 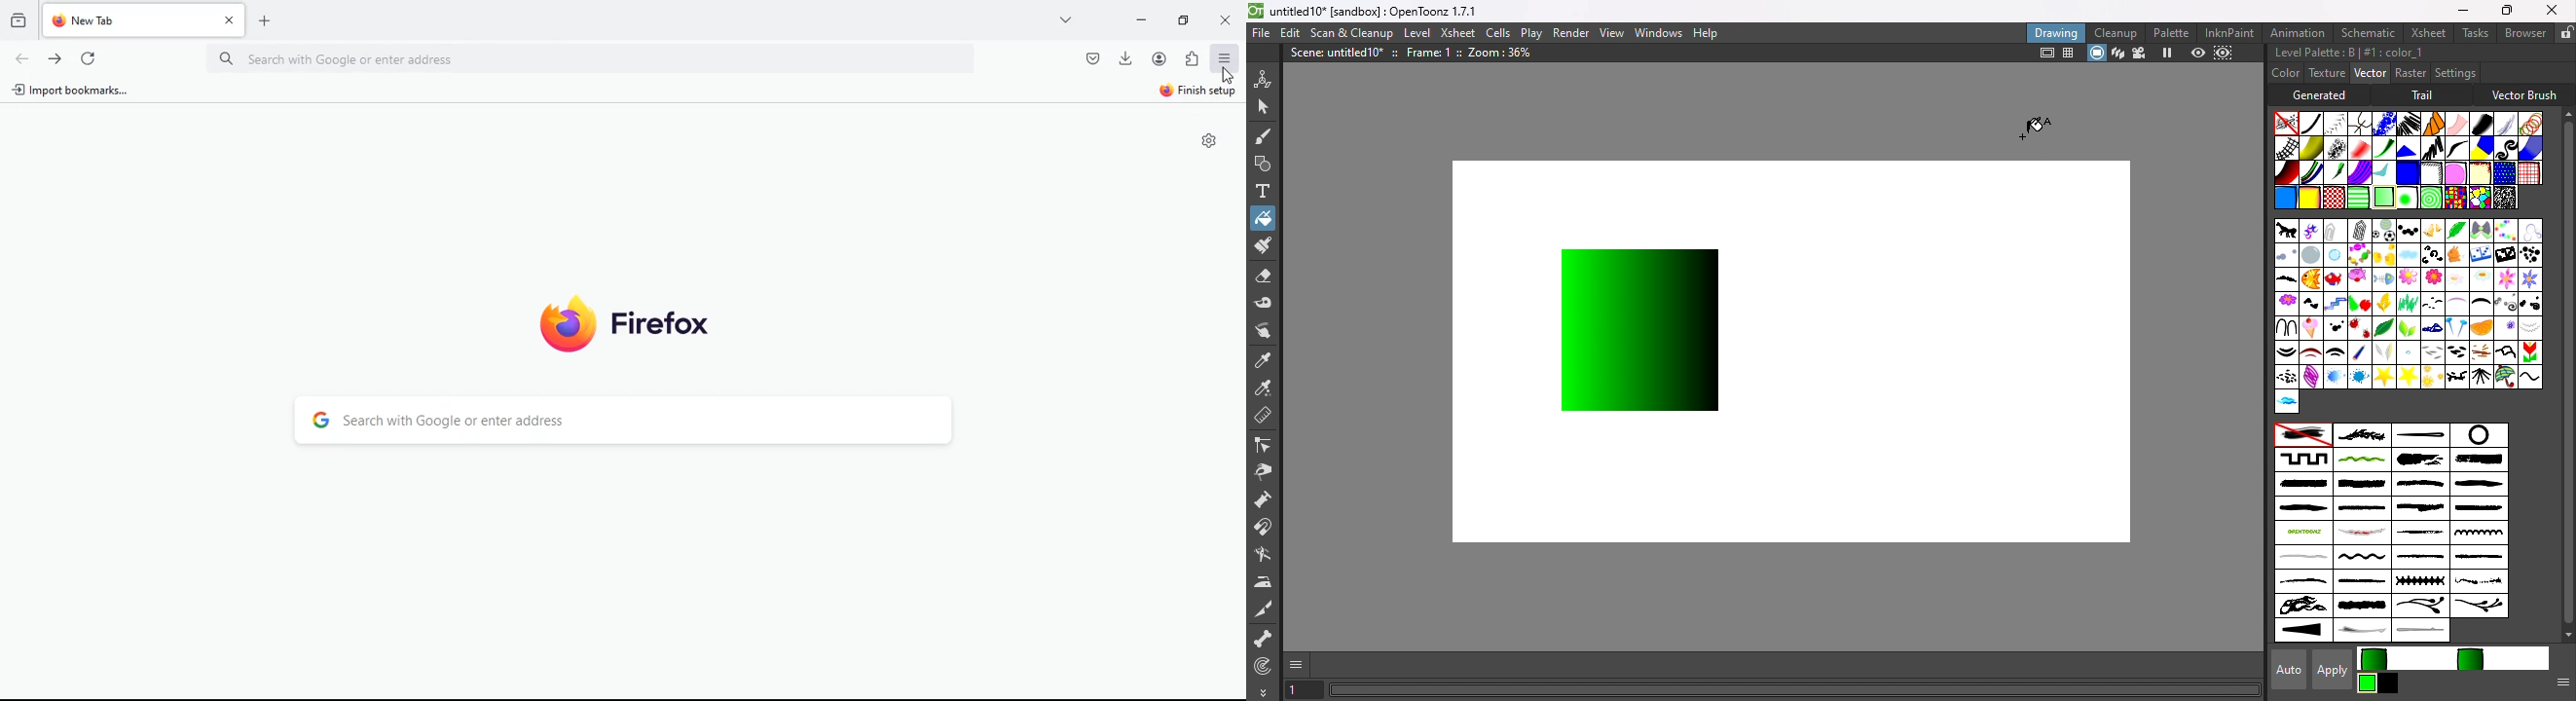 What do you see at coordinates (2503, 197) in the screenshot?
I see `Chalk` at bounding box center [2503, 197].